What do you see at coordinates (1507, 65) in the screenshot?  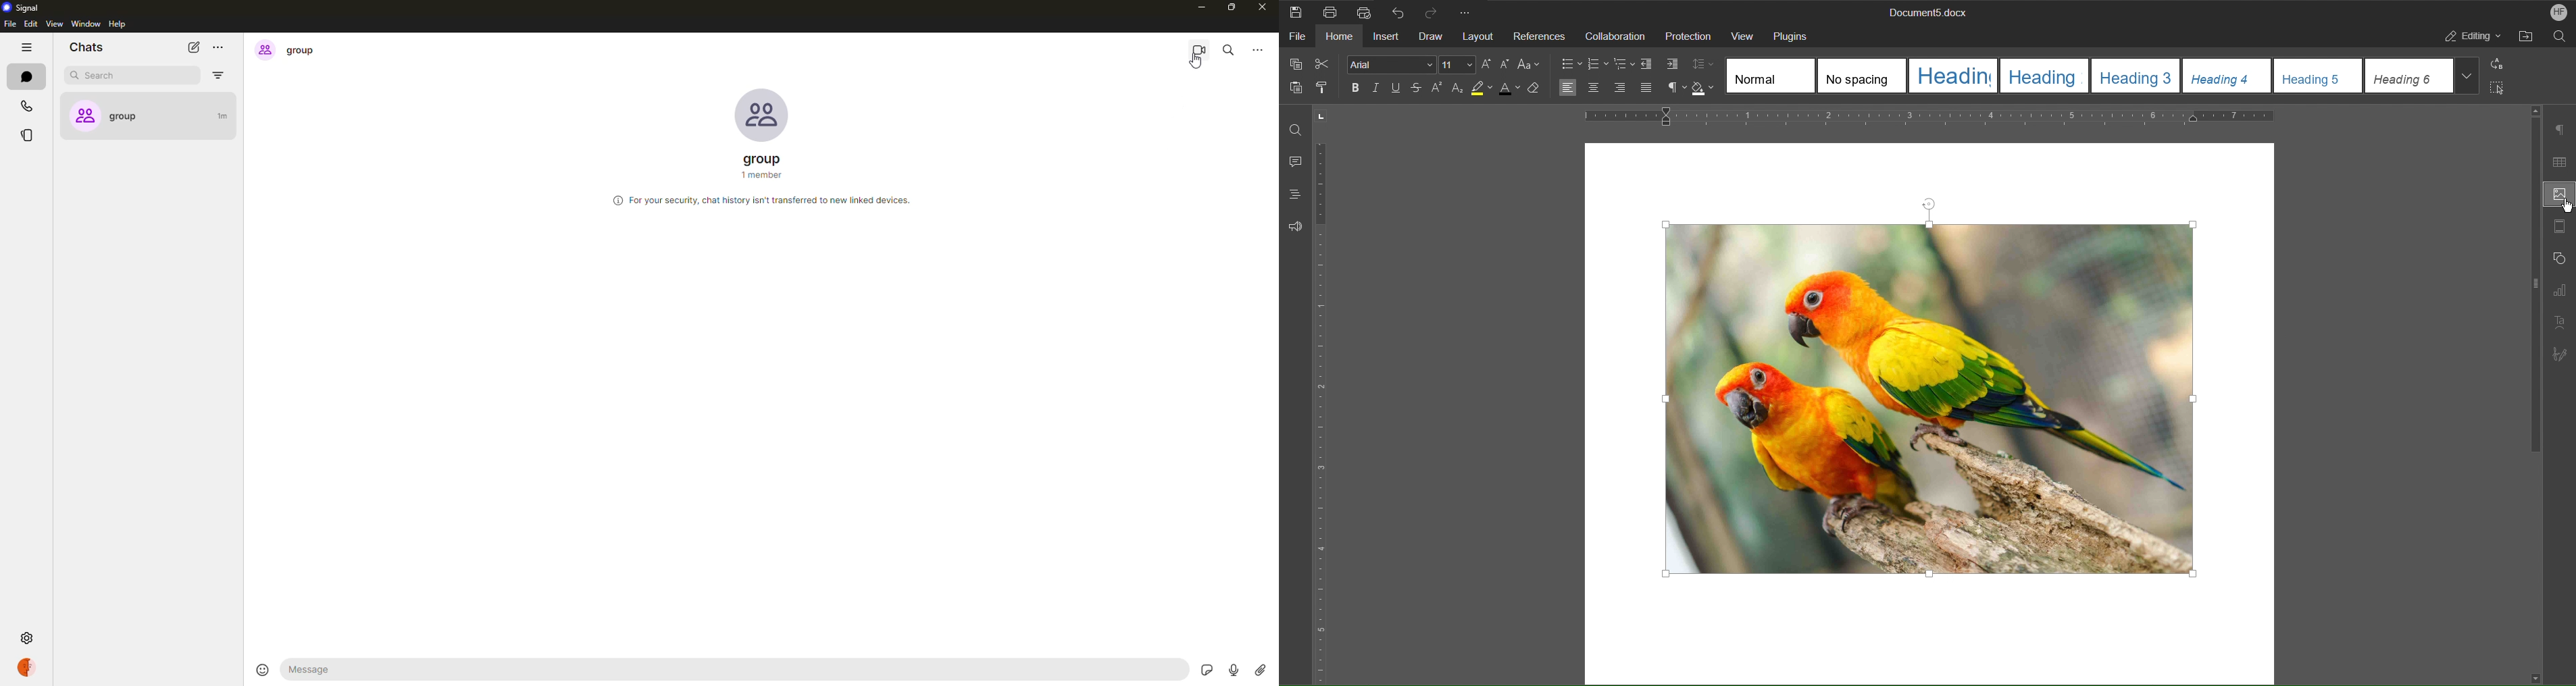 I see `Decrease Size` at bounding box center [1507, 65].